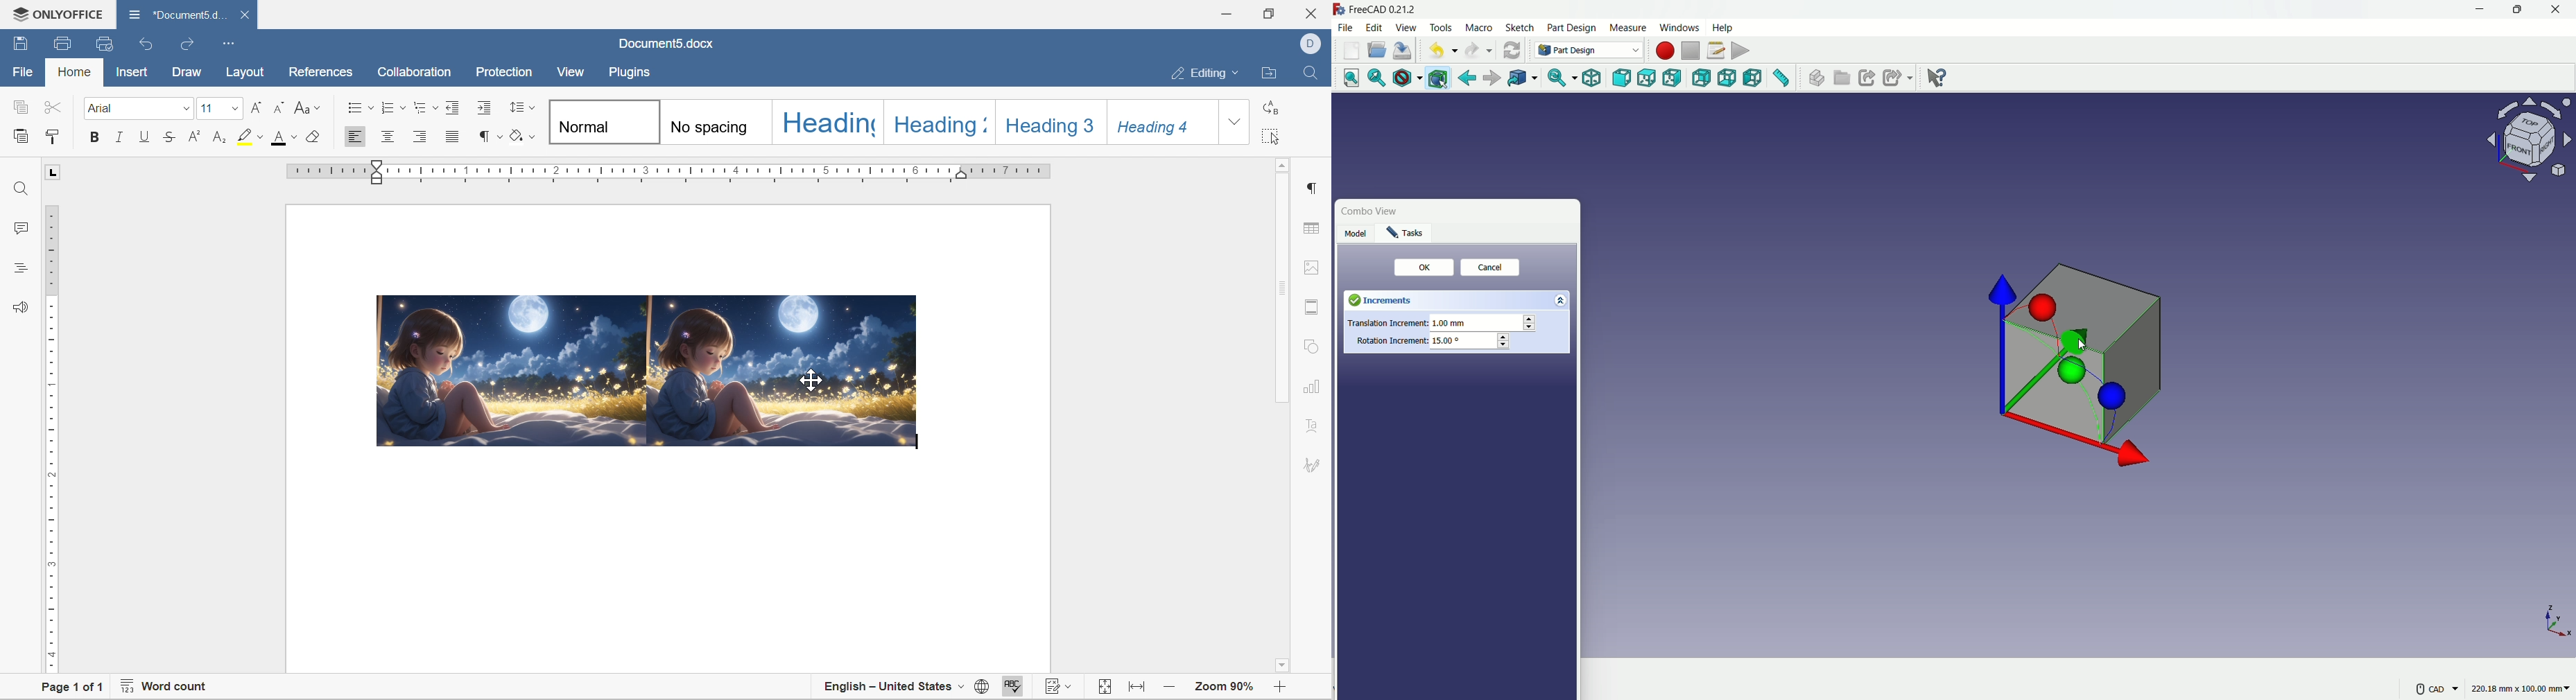 This screenshot has height=700, width=2576. I want to click on headings, so click(20, 268).